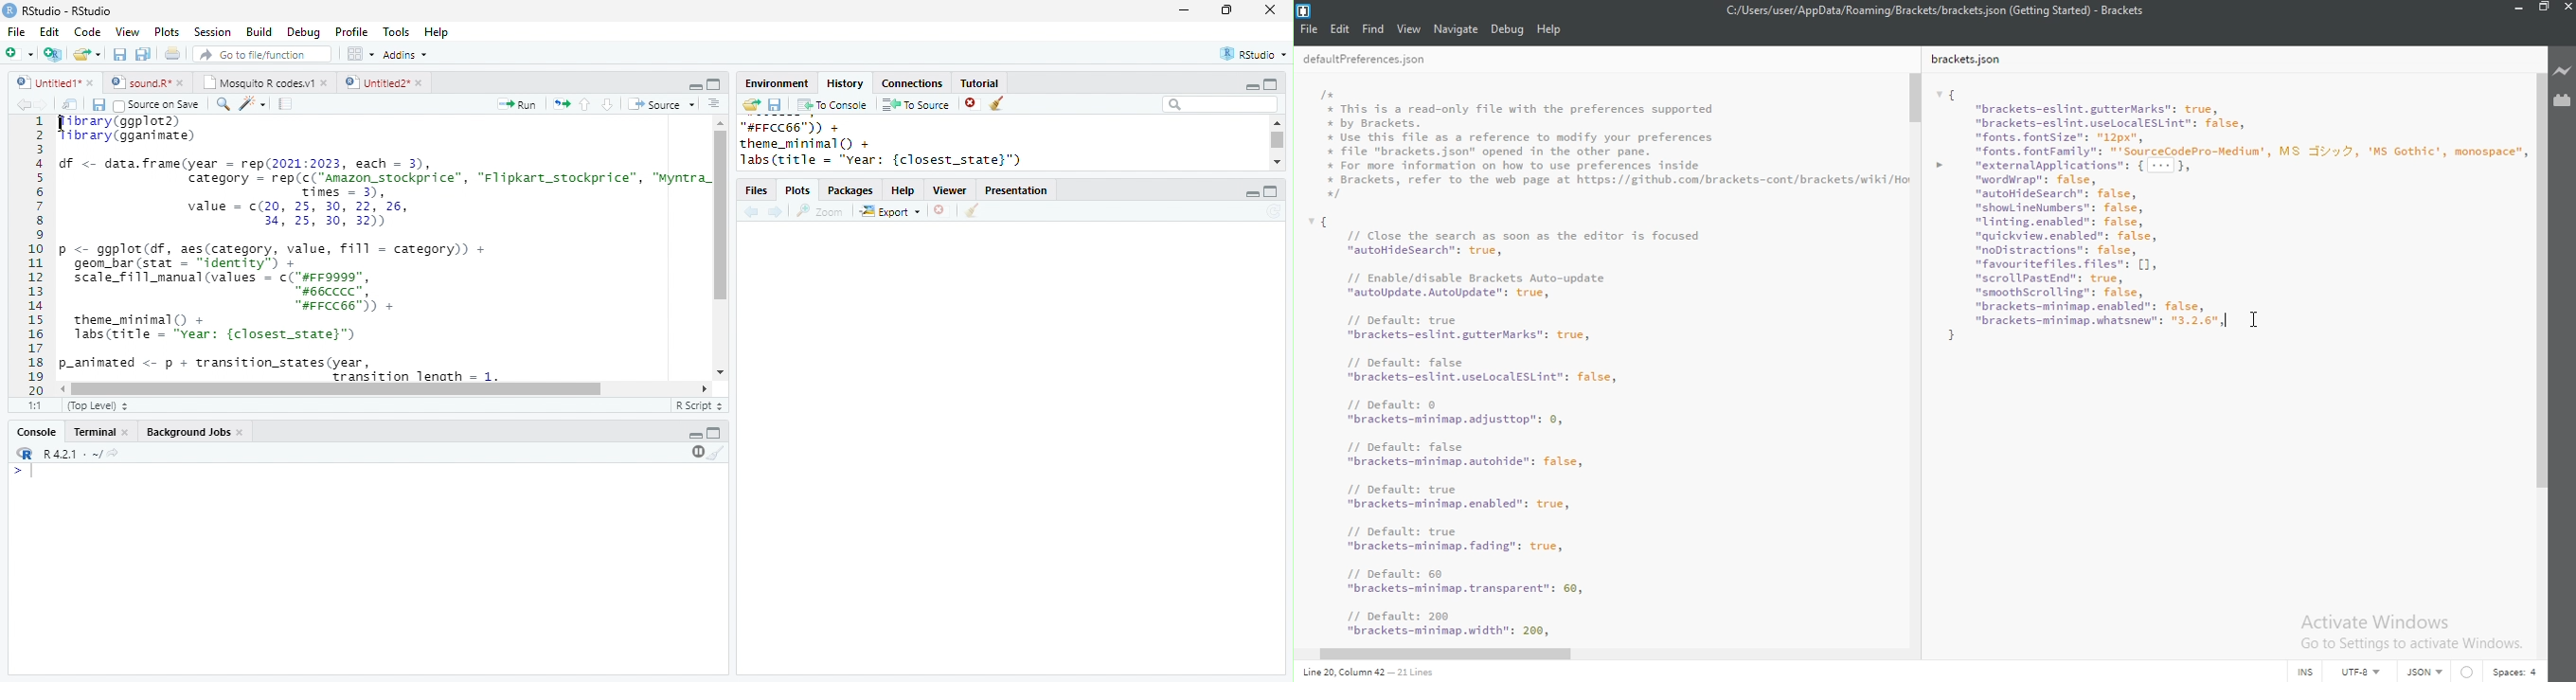  I want to click on p-animated <- p + transition_states(year,Trancition length = 1., so click(357, 368).